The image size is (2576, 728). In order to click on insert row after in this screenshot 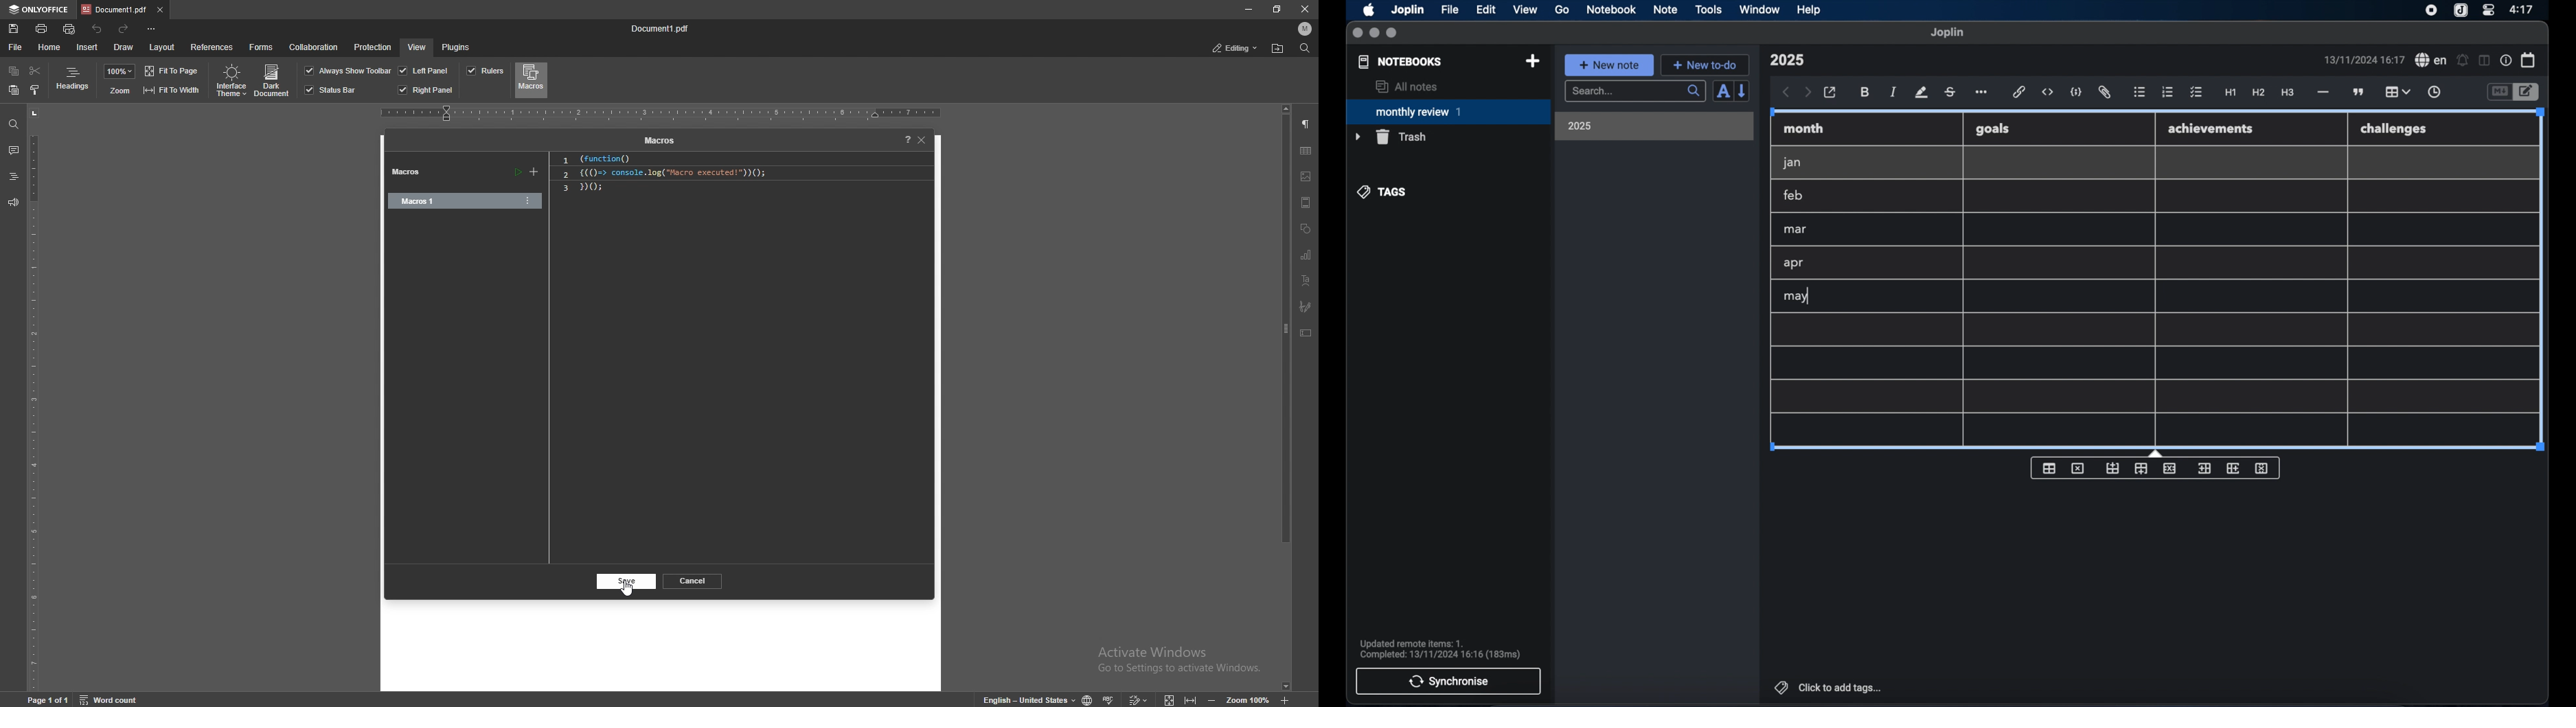, I will do `click(2141, 469)`.